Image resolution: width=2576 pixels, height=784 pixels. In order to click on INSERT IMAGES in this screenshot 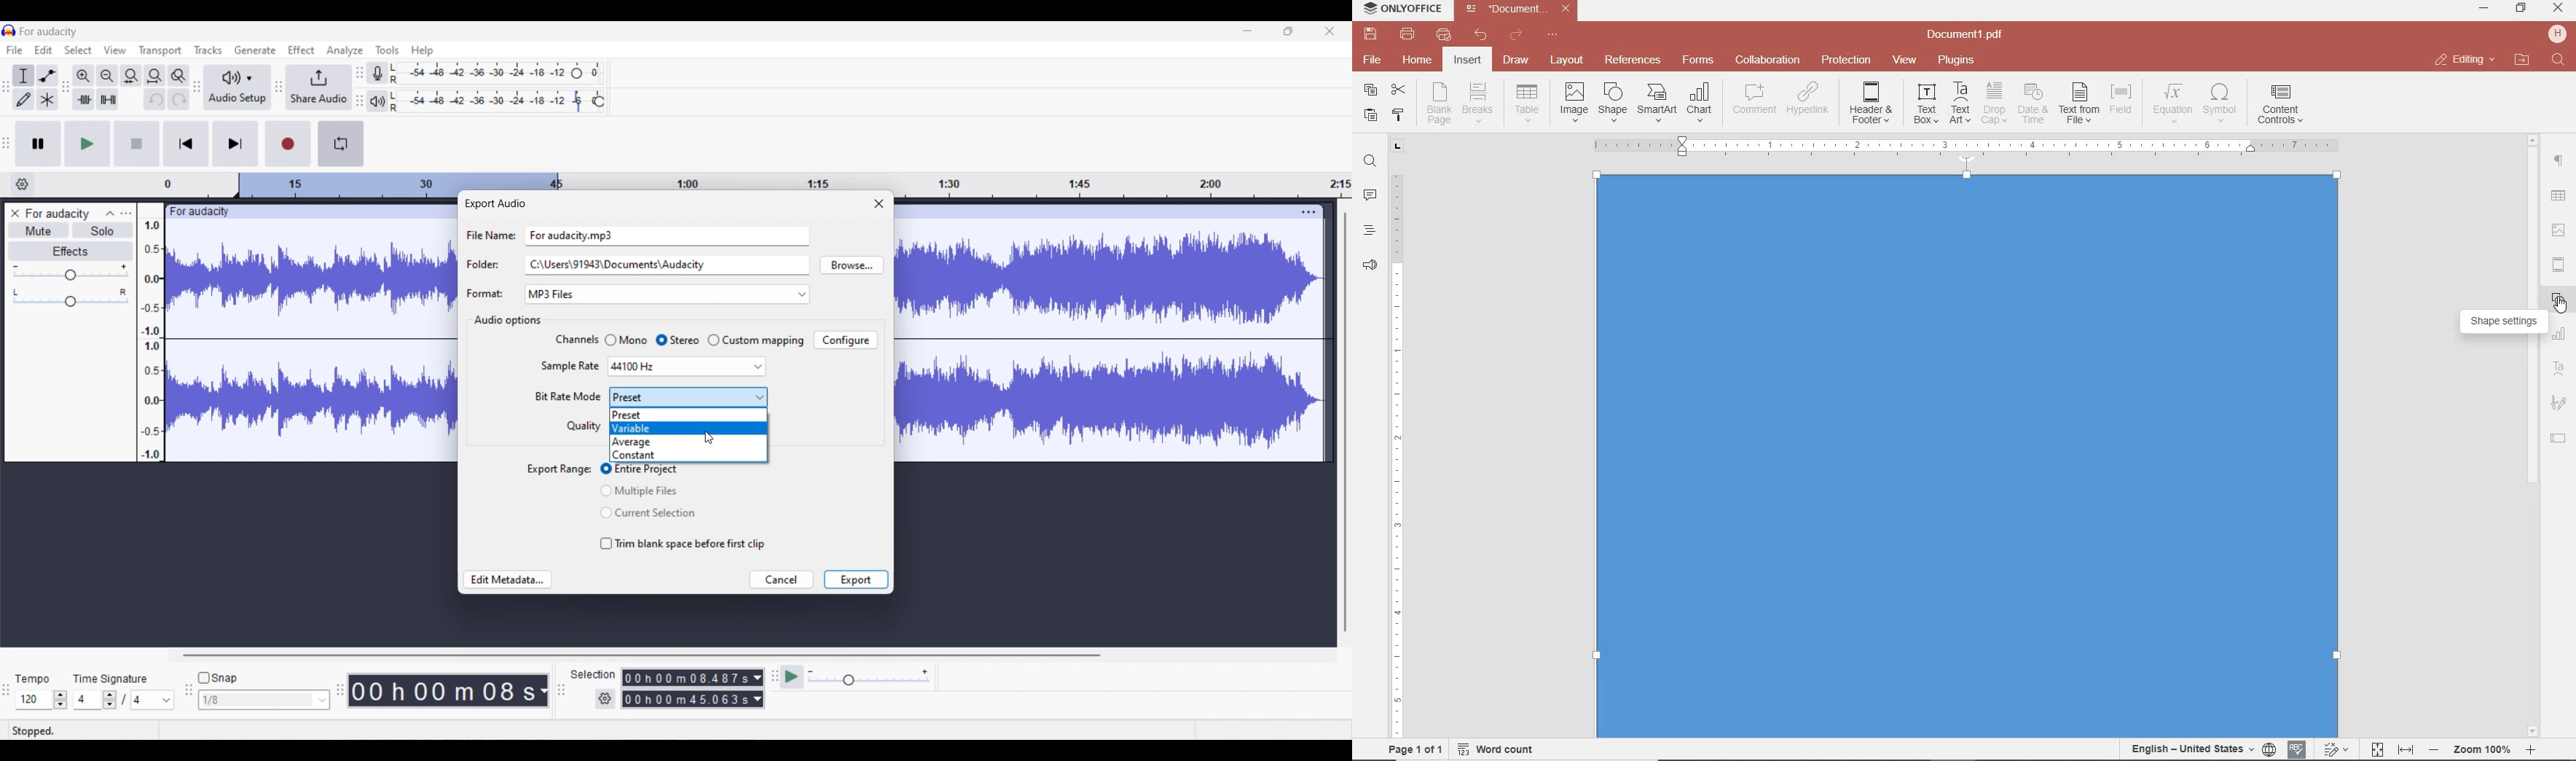, I will do `click(1574, 101)`.